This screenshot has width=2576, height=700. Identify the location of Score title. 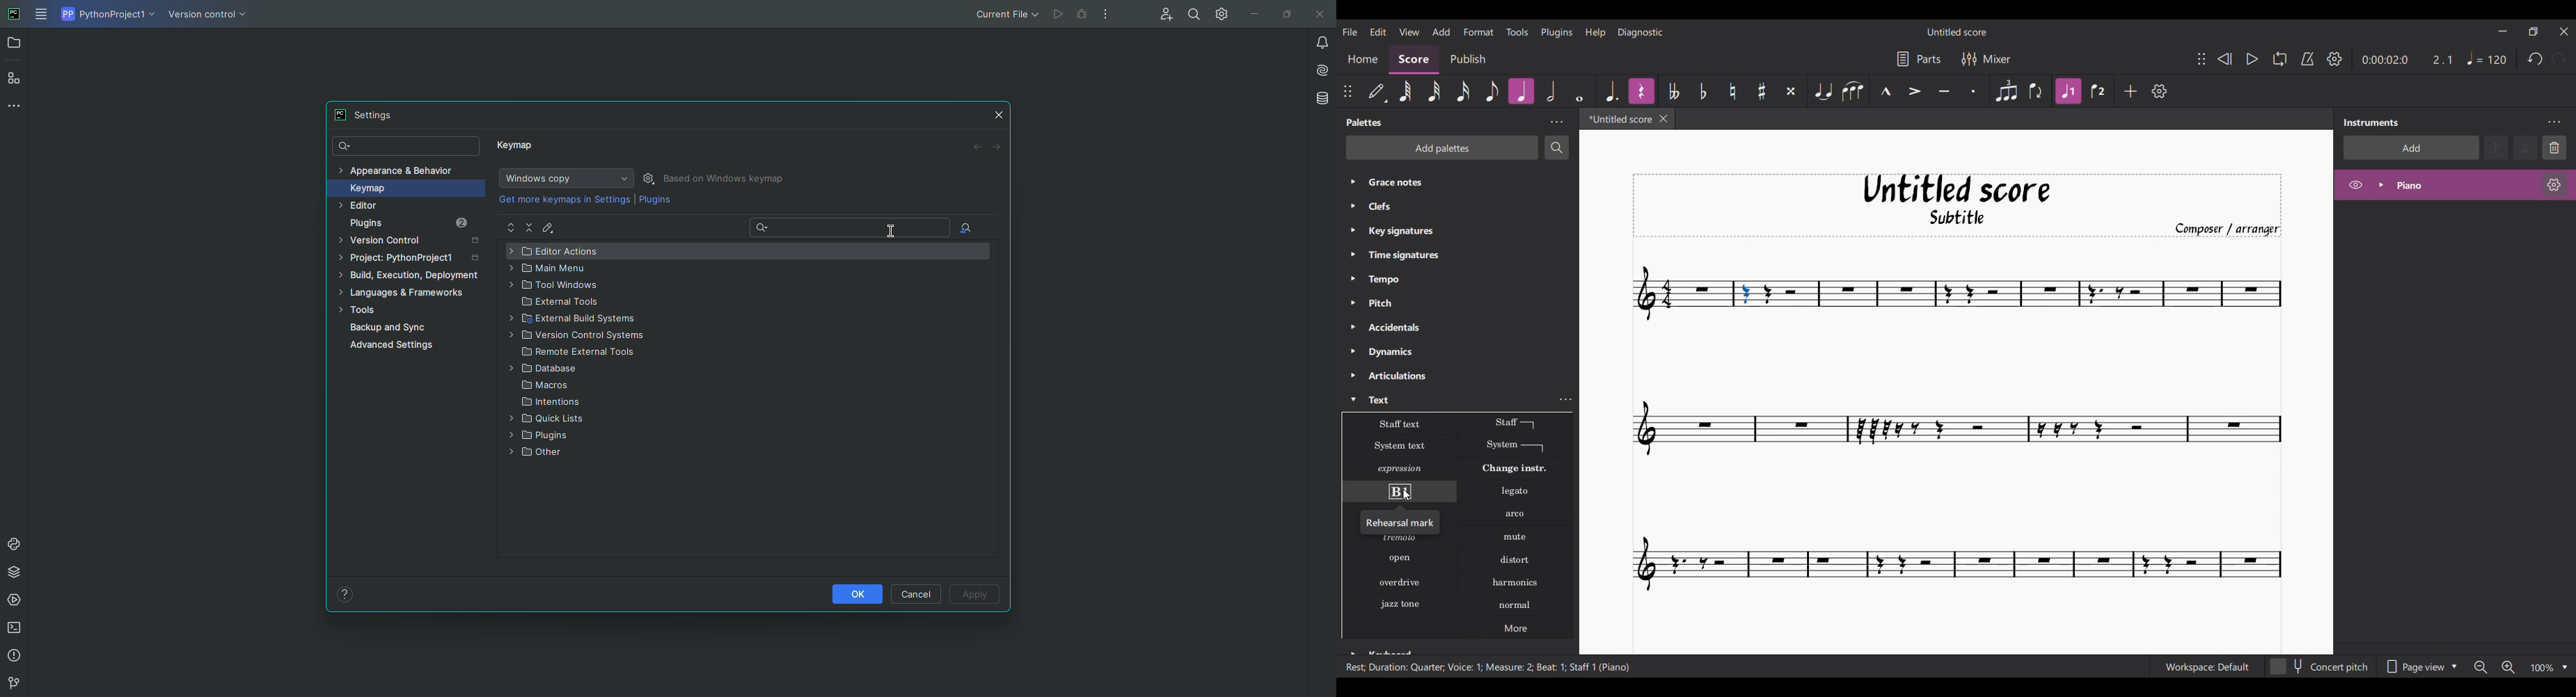
(1956, 31).